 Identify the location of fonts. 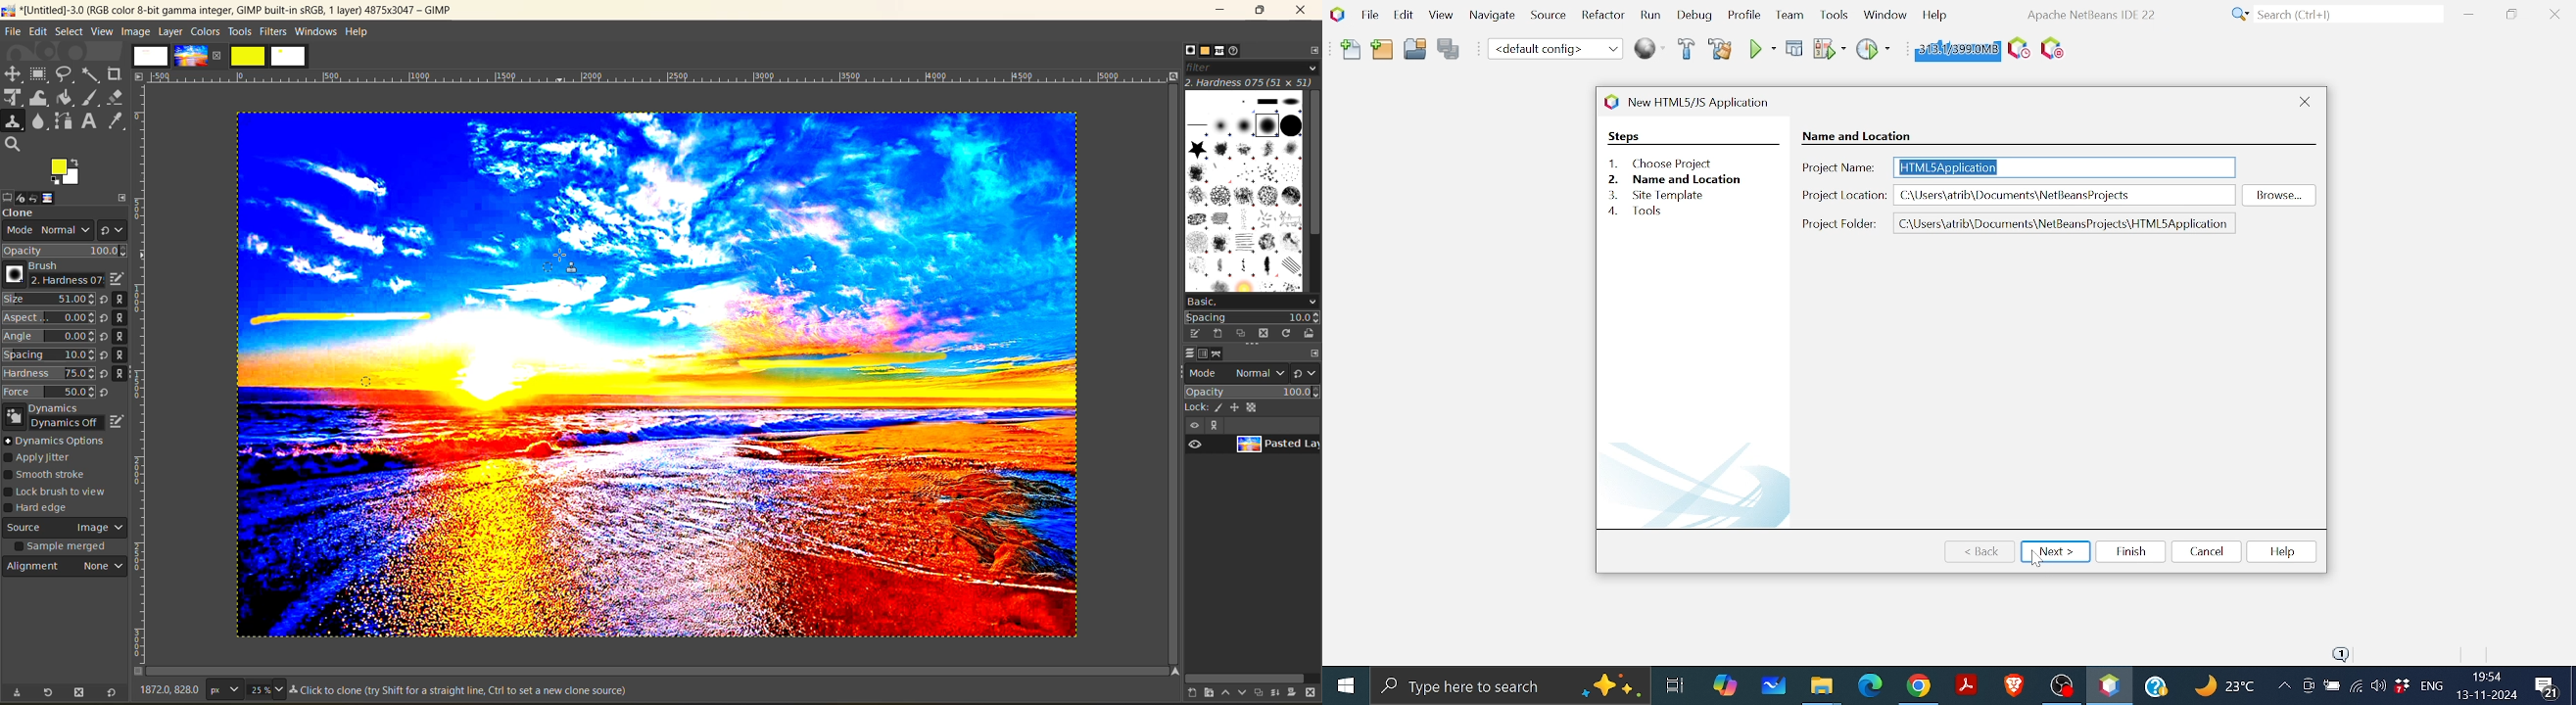
(1222, 52).